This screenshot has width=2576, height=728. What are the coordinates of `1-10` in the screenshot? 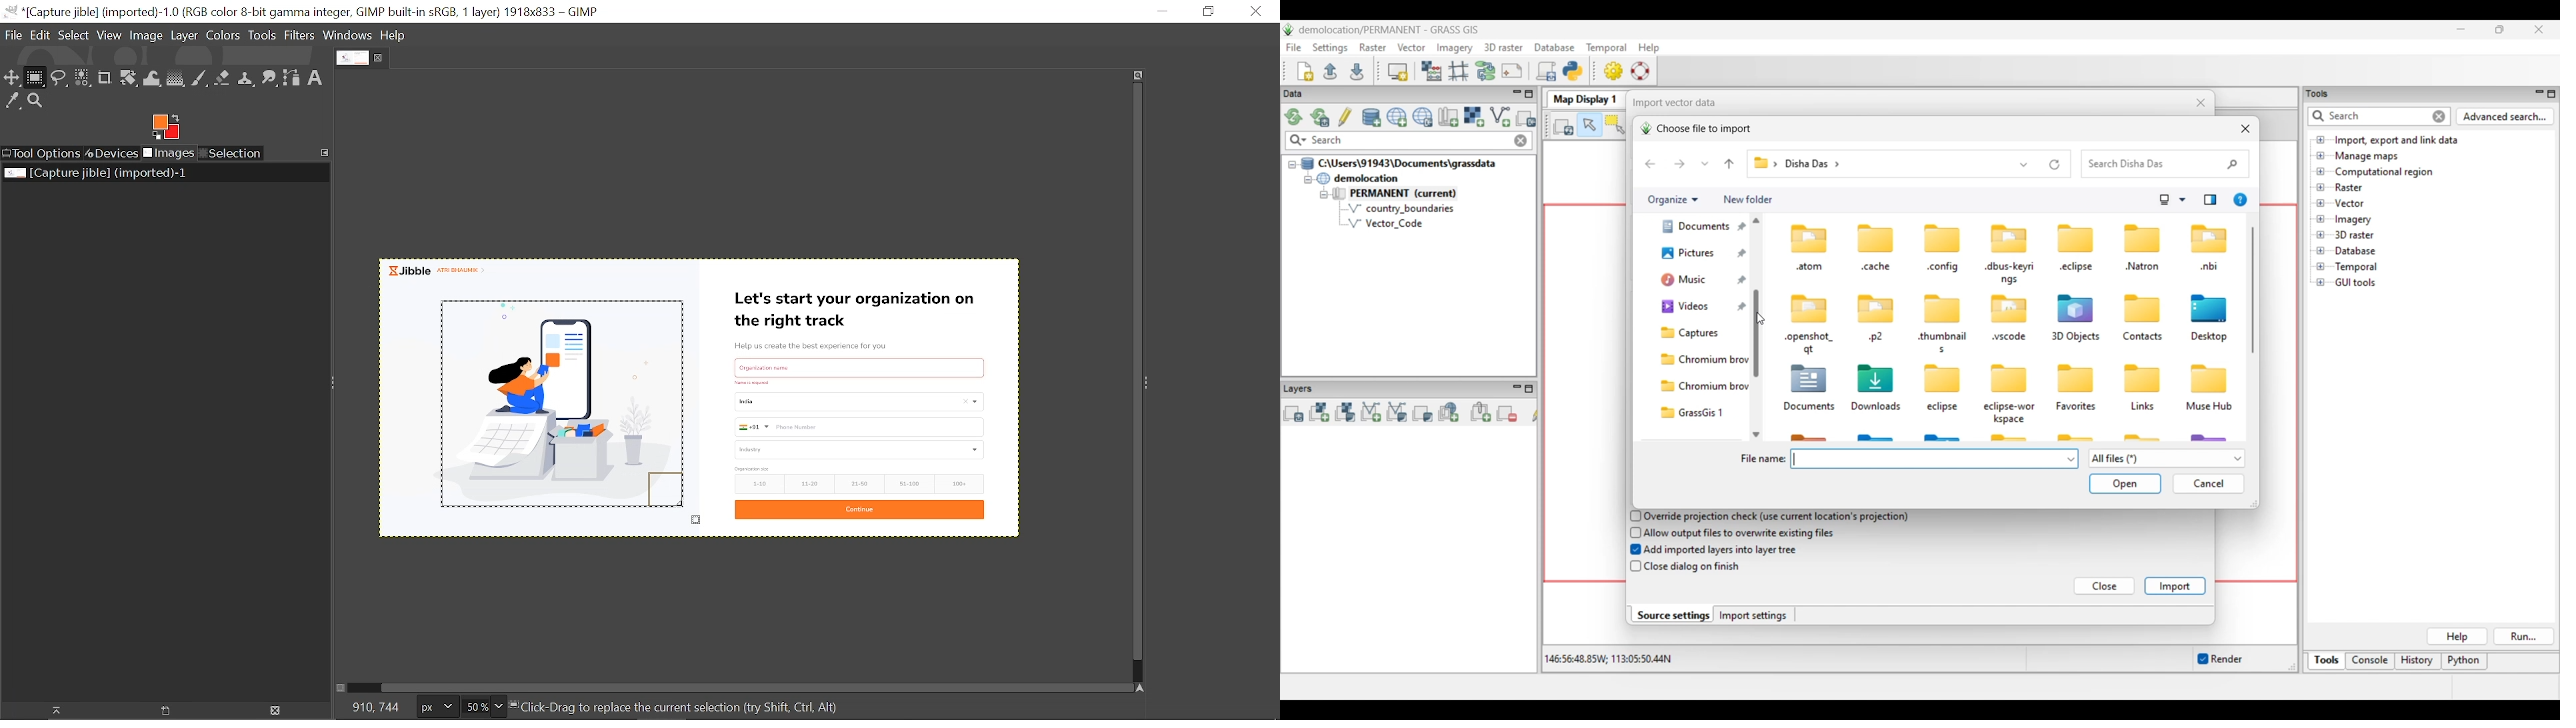 It's located at (756, 484).